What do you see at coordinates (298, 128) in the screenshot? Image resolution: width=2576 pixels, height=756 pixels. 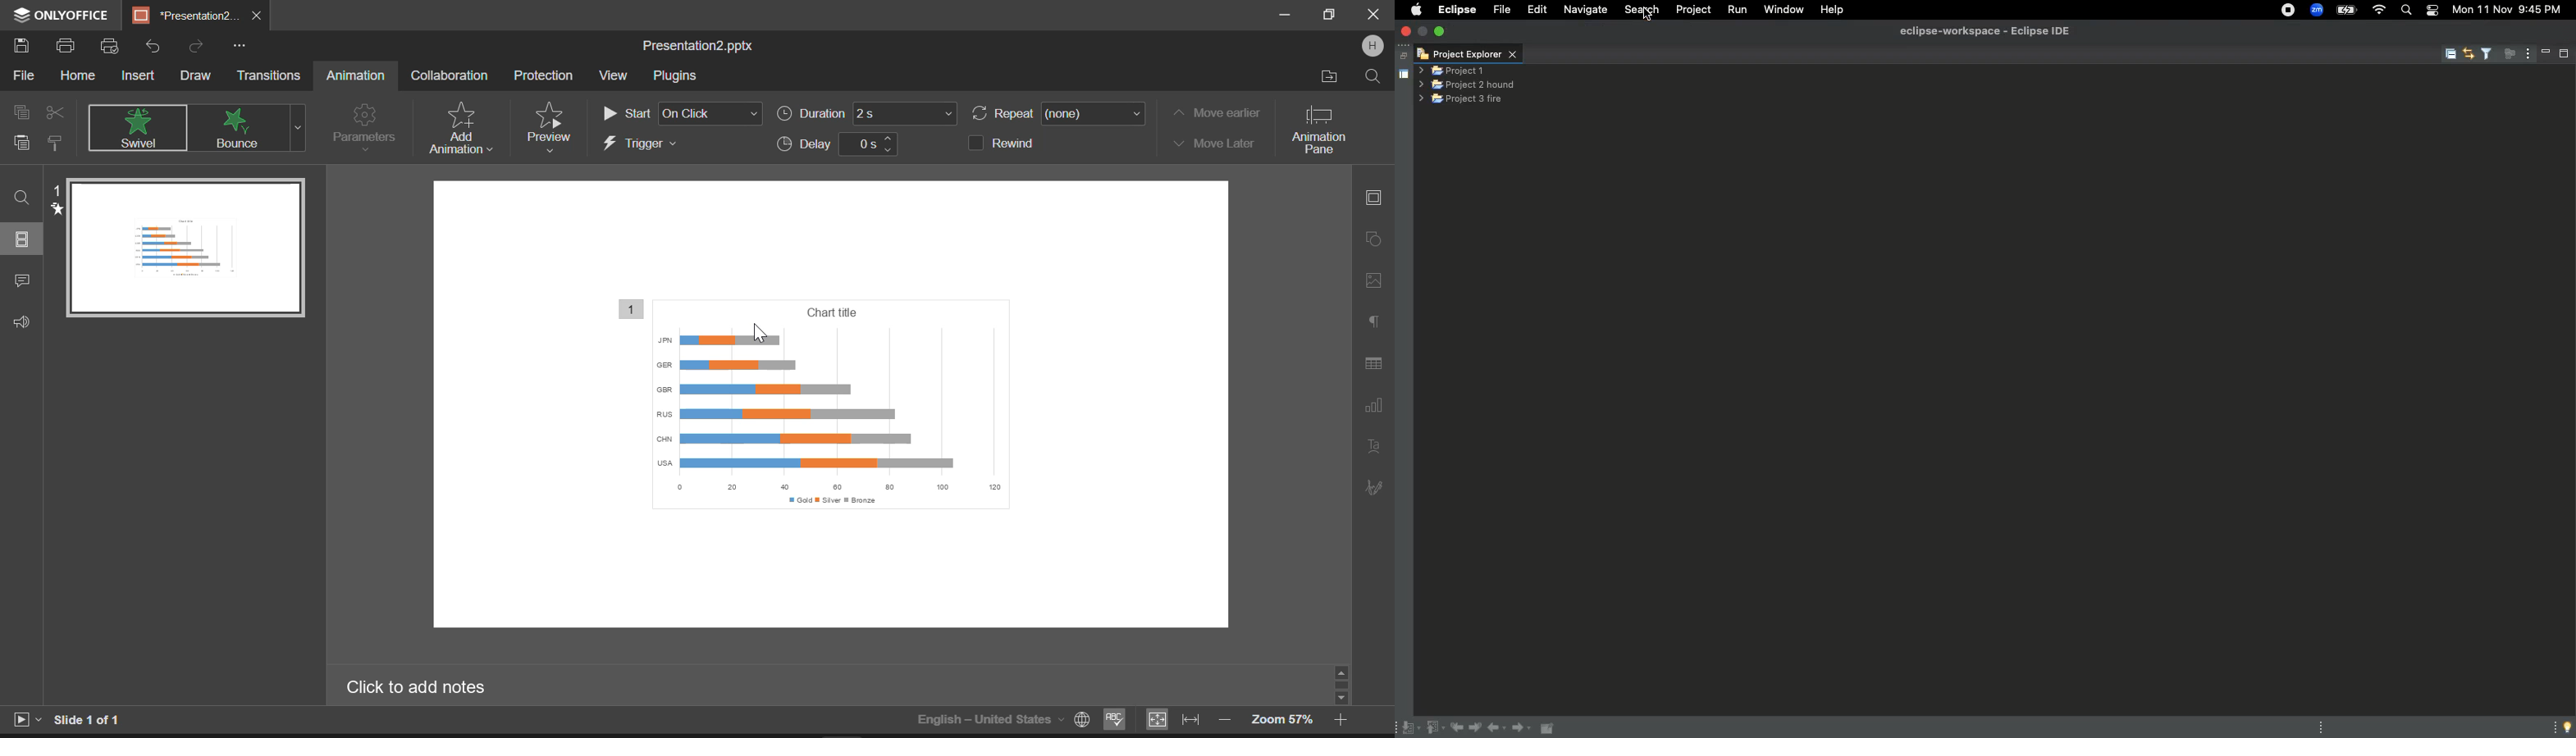 I see `Effects Menu` at bounding box center [298, 128].